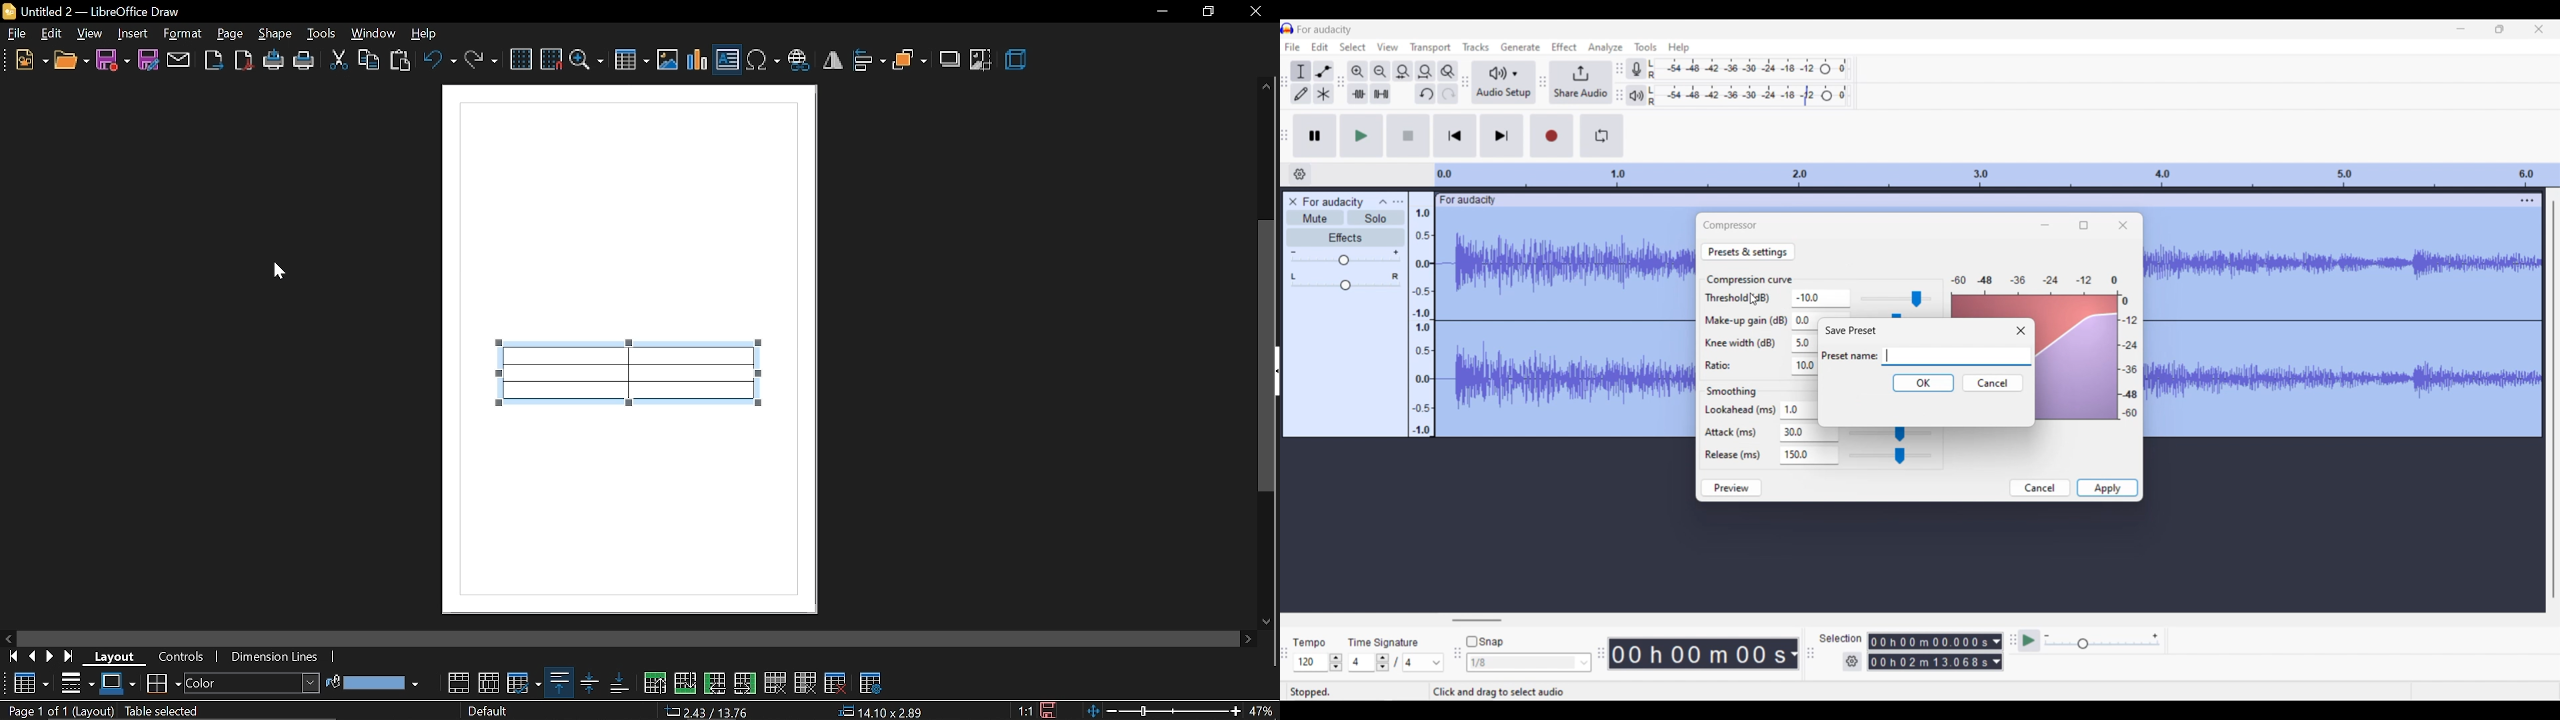 This screenshot has width=2576, height=728. Describe the element at coordinates (1740, 343) in the screenshot. I see `Knee width (dB)` at that location.